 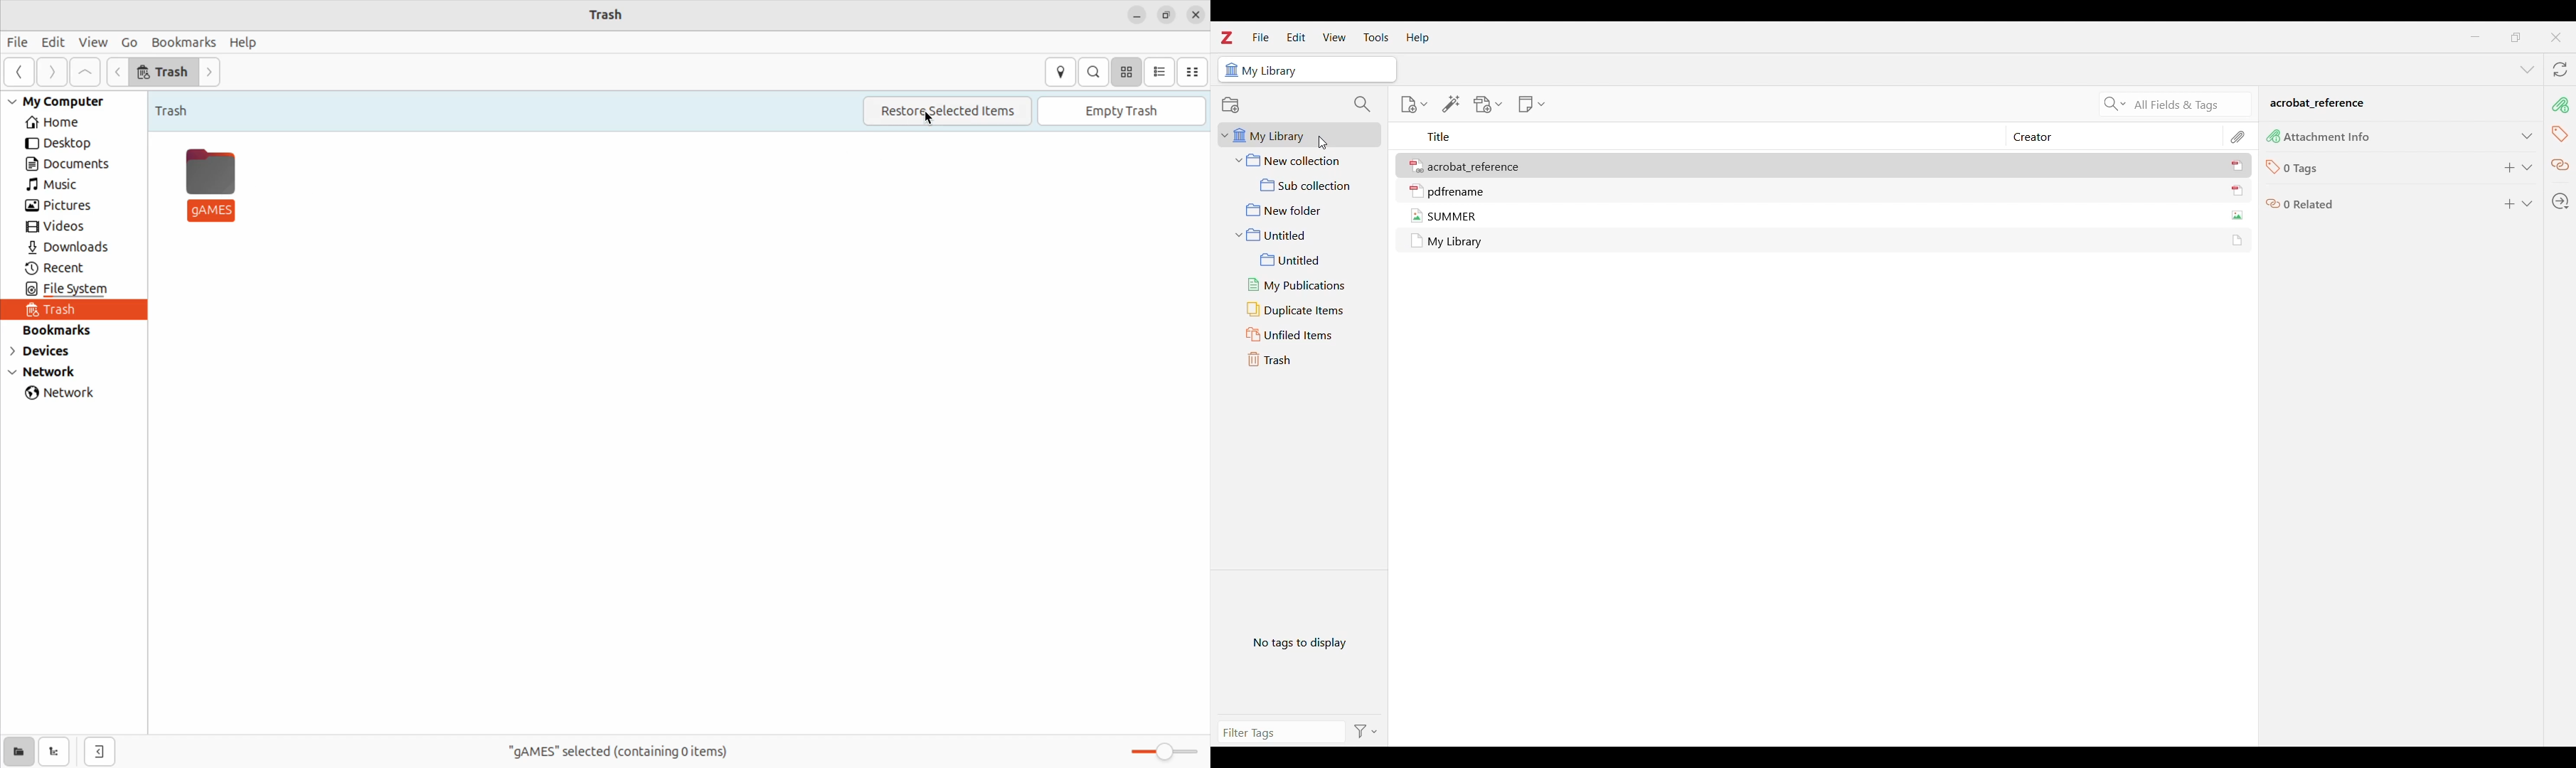 What do you see at coordinates (1417, 191) in the screenshot?
I see `icon` at bounding box center [1417, 191].